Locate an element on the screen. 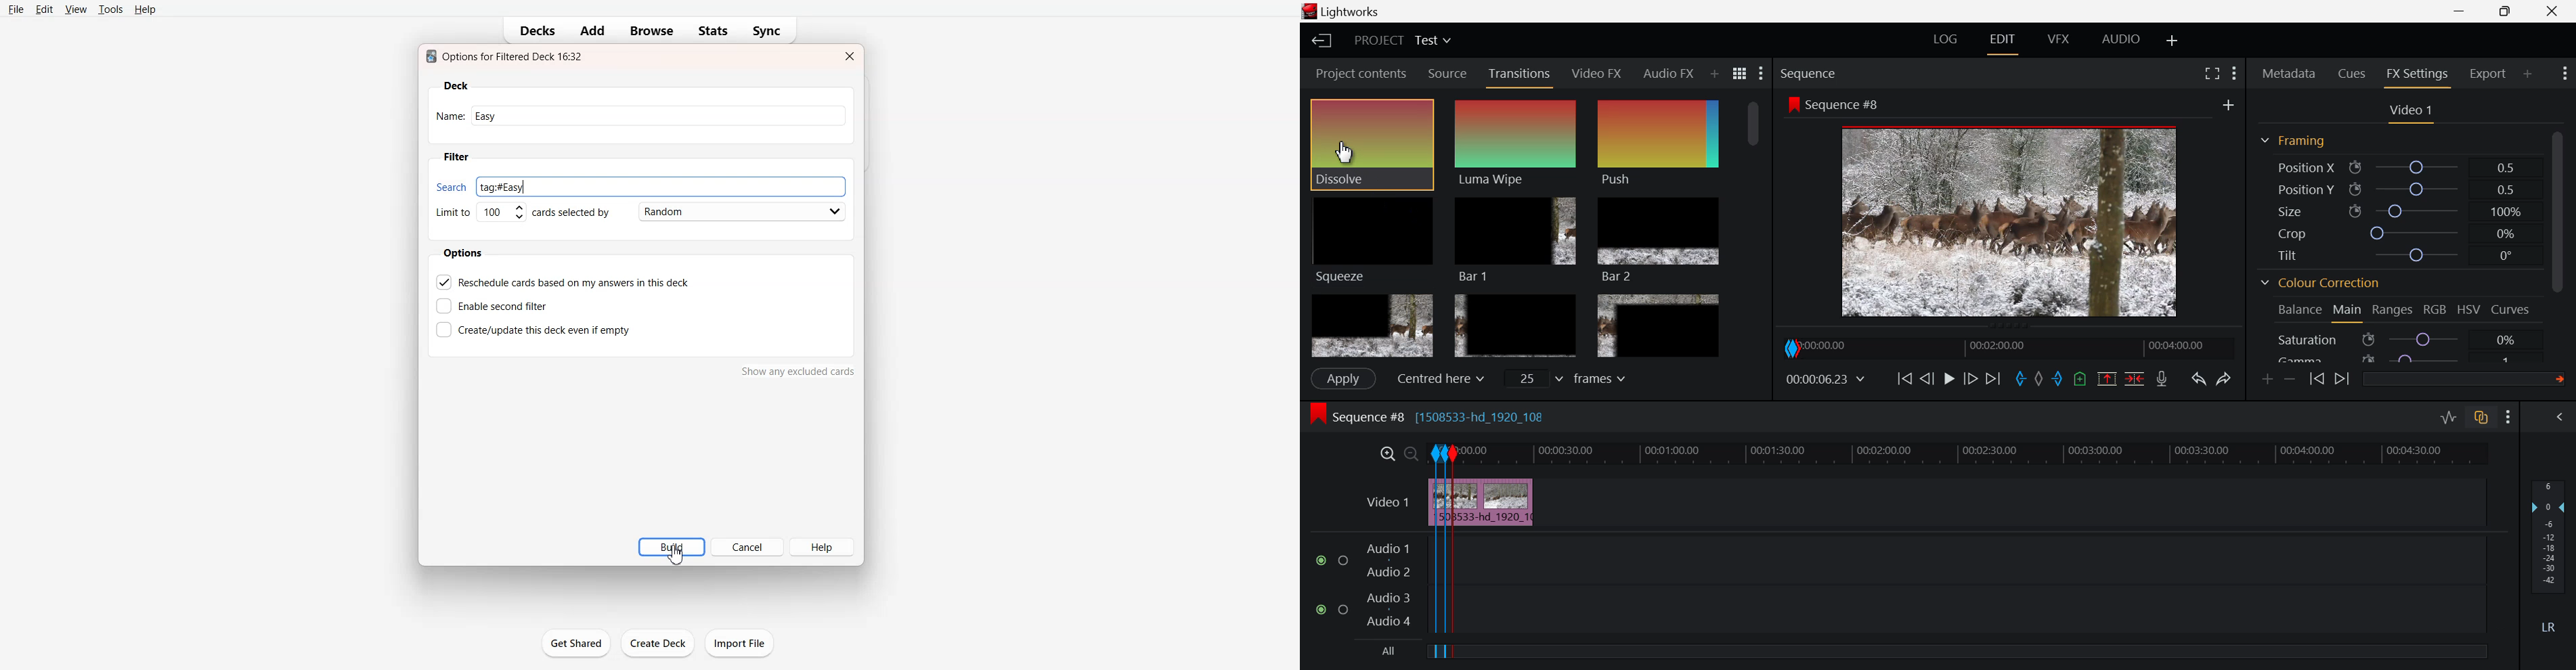 The width and height of the screenshot is (2576, 672). Edit is located at coordinates (45, 9).